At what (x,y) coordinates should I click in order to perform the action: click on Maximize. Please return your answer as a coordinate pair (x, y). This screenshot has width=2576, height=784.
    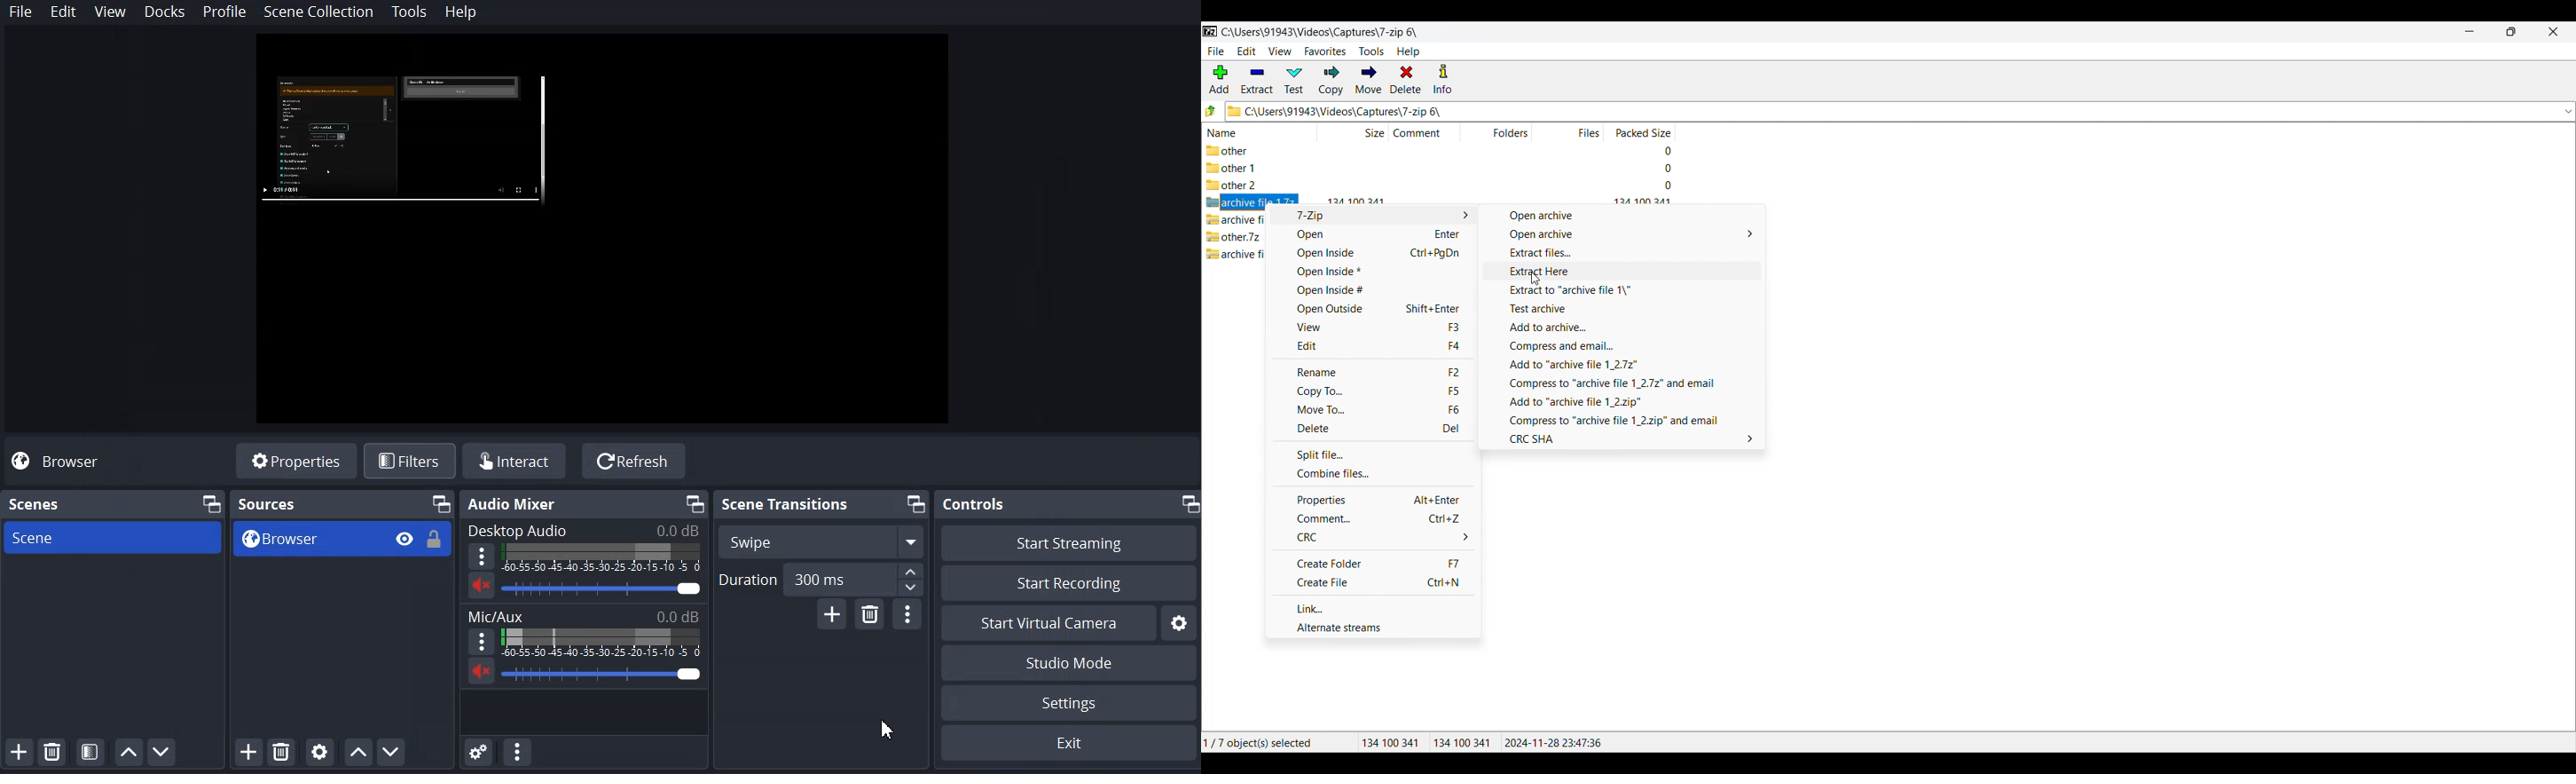
    Looking at the image, I should click on (212, 503).